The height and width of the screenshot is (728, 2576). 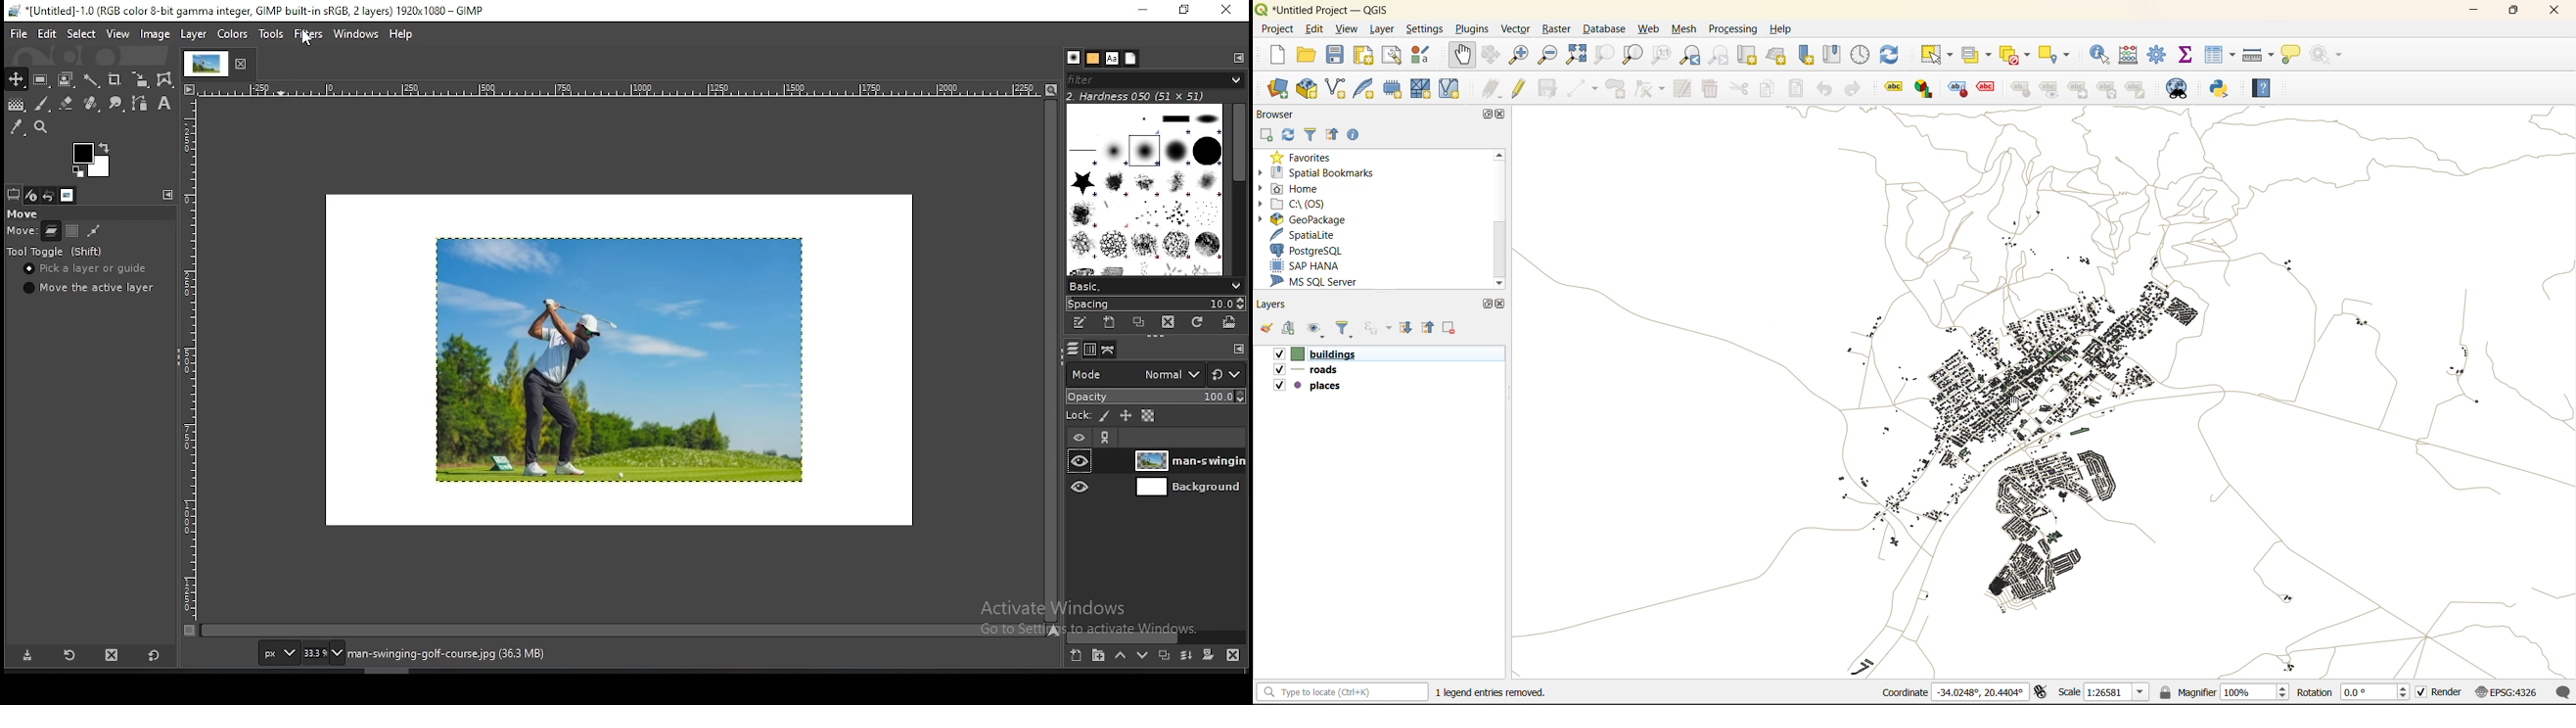 What do you see at coordinates (1144, 189) in the screenshot?
I see `brushes` at bounding box center [1144, 189].